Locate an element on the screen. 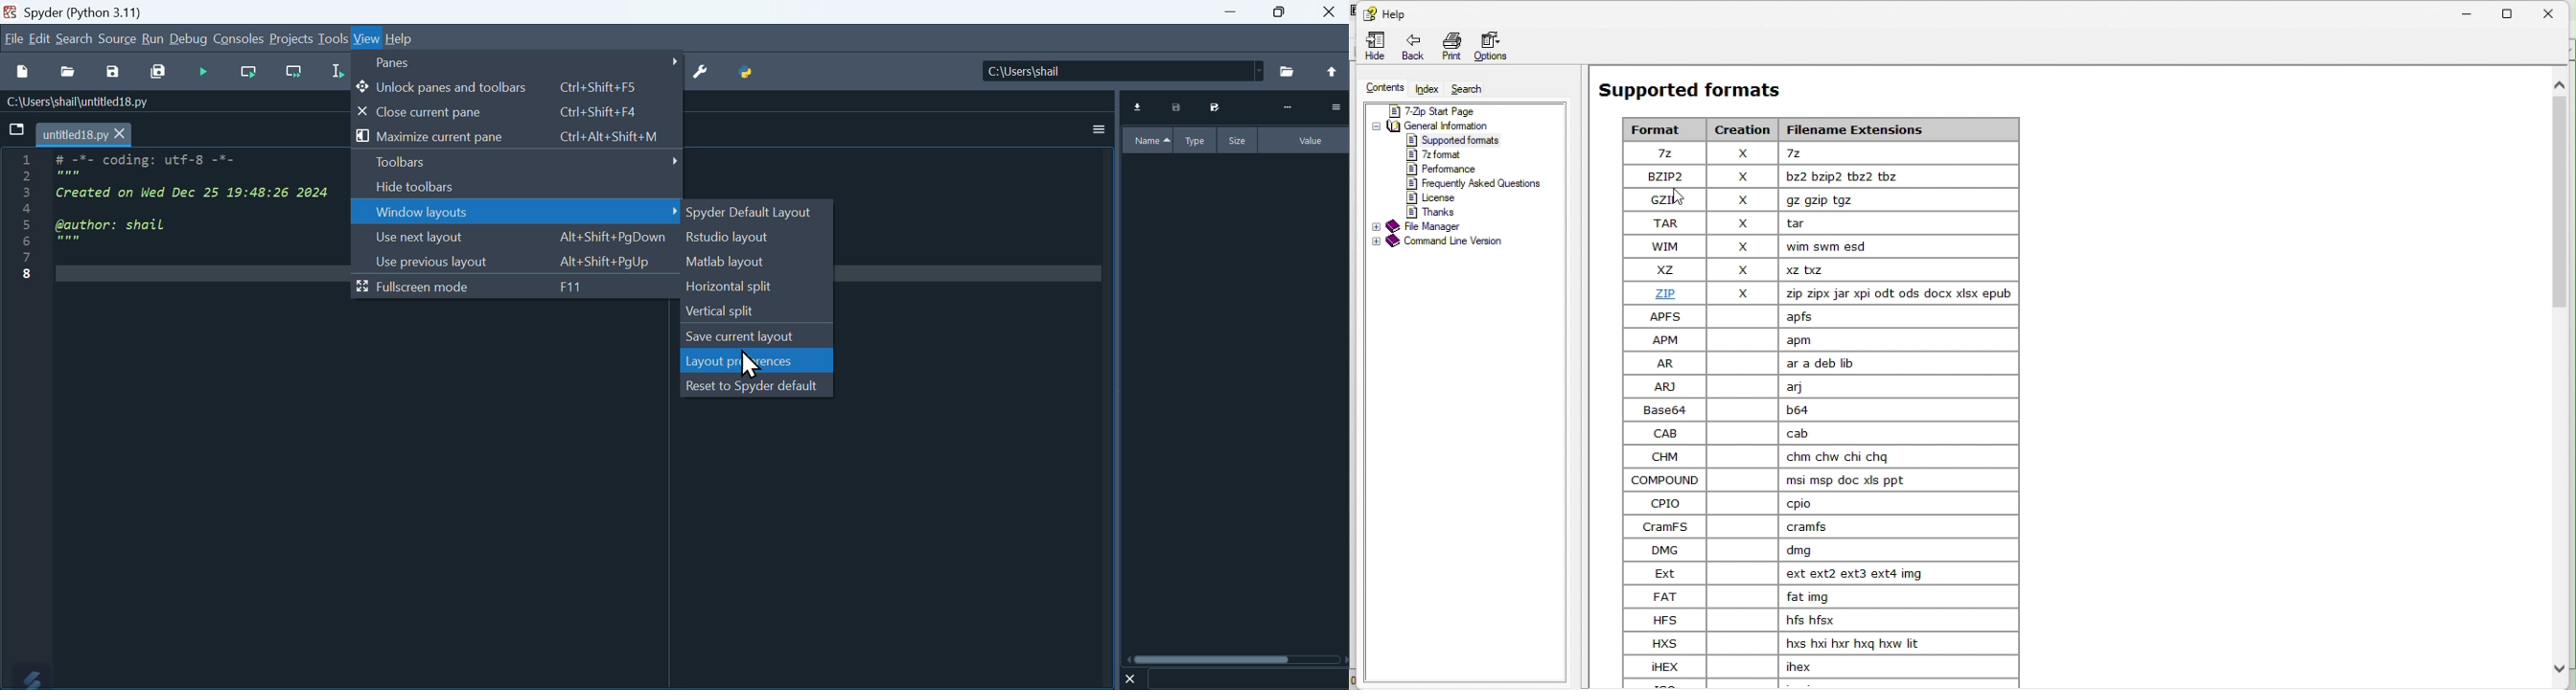 The image size is (2576, 700). Close is located at coordinates (1331, 12).